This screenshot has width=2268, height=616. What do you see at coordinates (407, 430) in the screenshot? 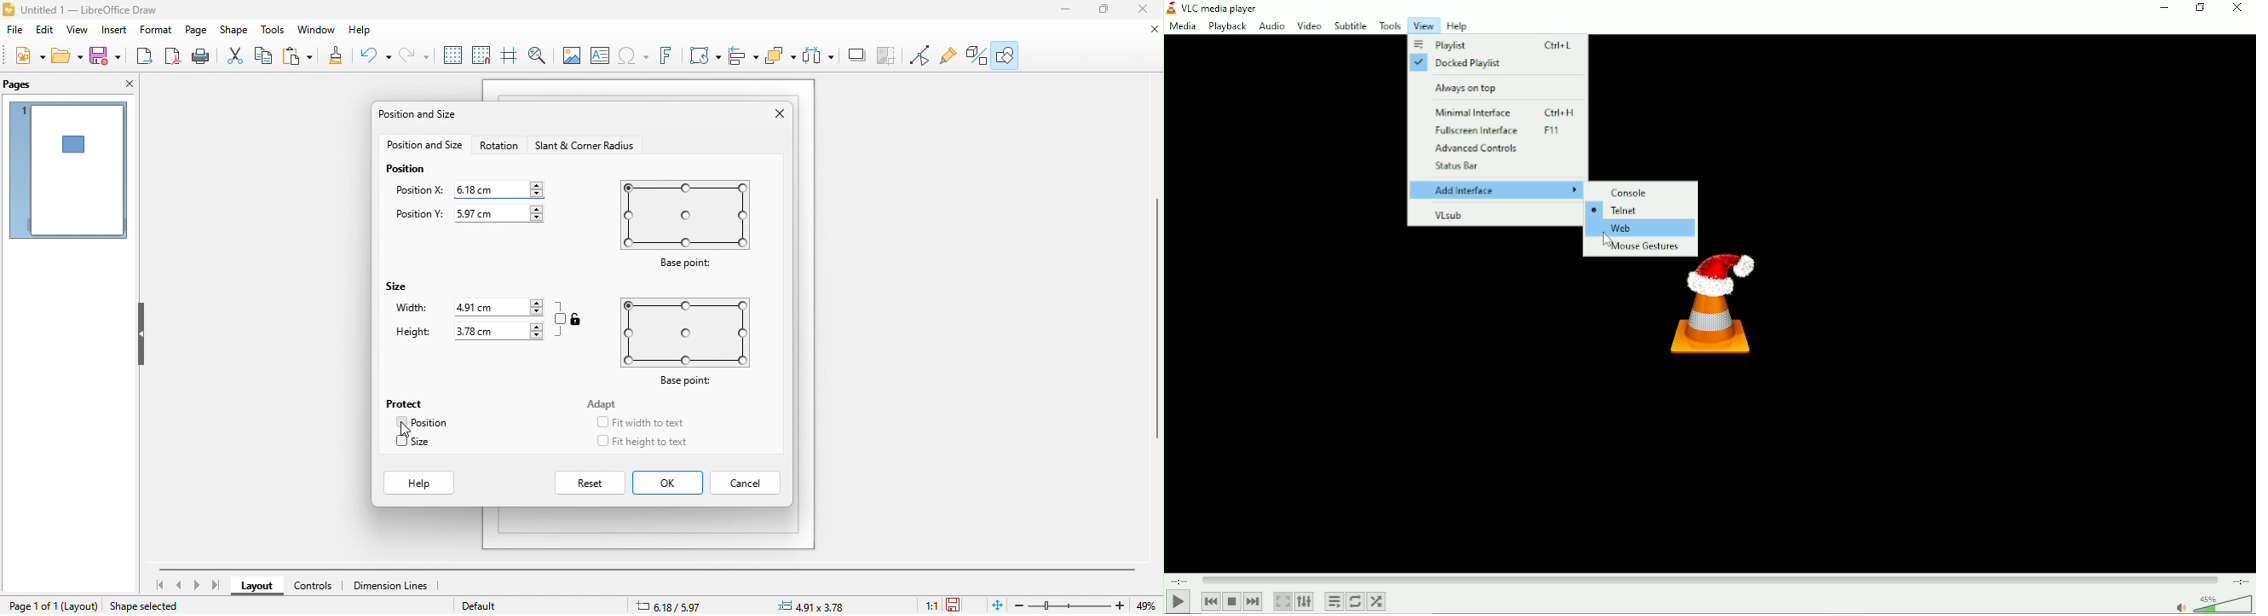
I see `cursor movement` at bounding box center [407, 430].